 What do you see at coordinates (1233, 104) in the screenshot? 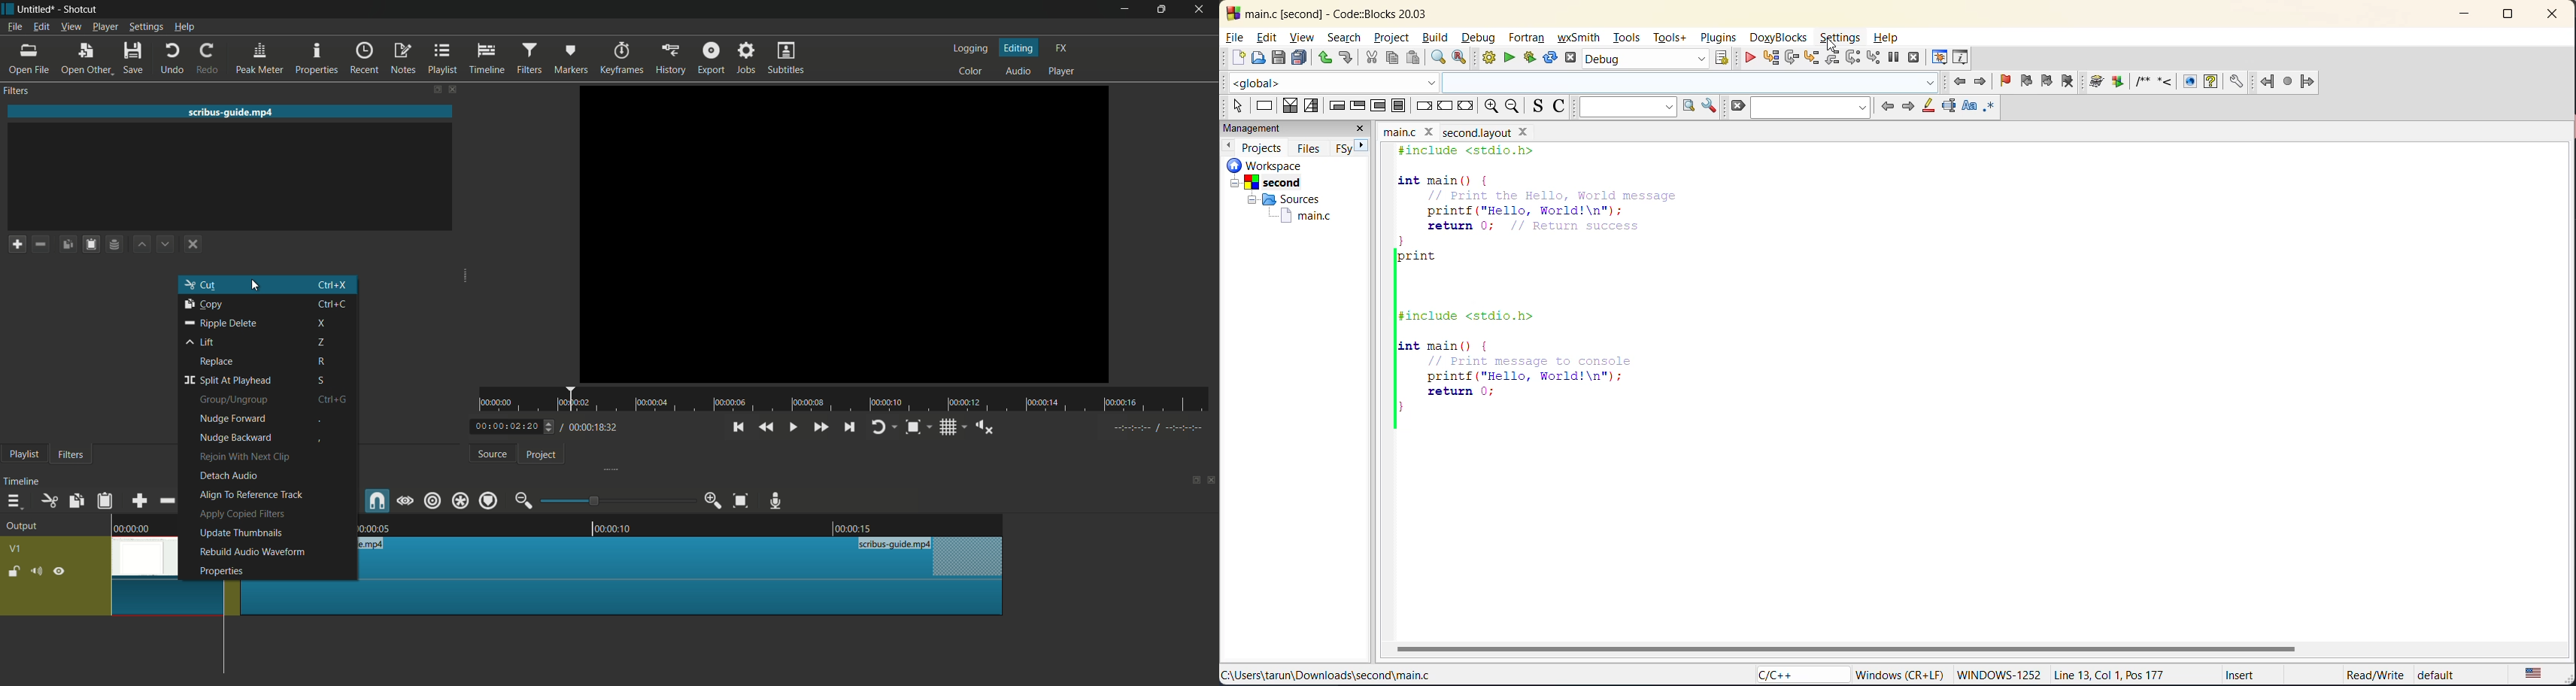
I see `select` at bounding box center [1233, 104].